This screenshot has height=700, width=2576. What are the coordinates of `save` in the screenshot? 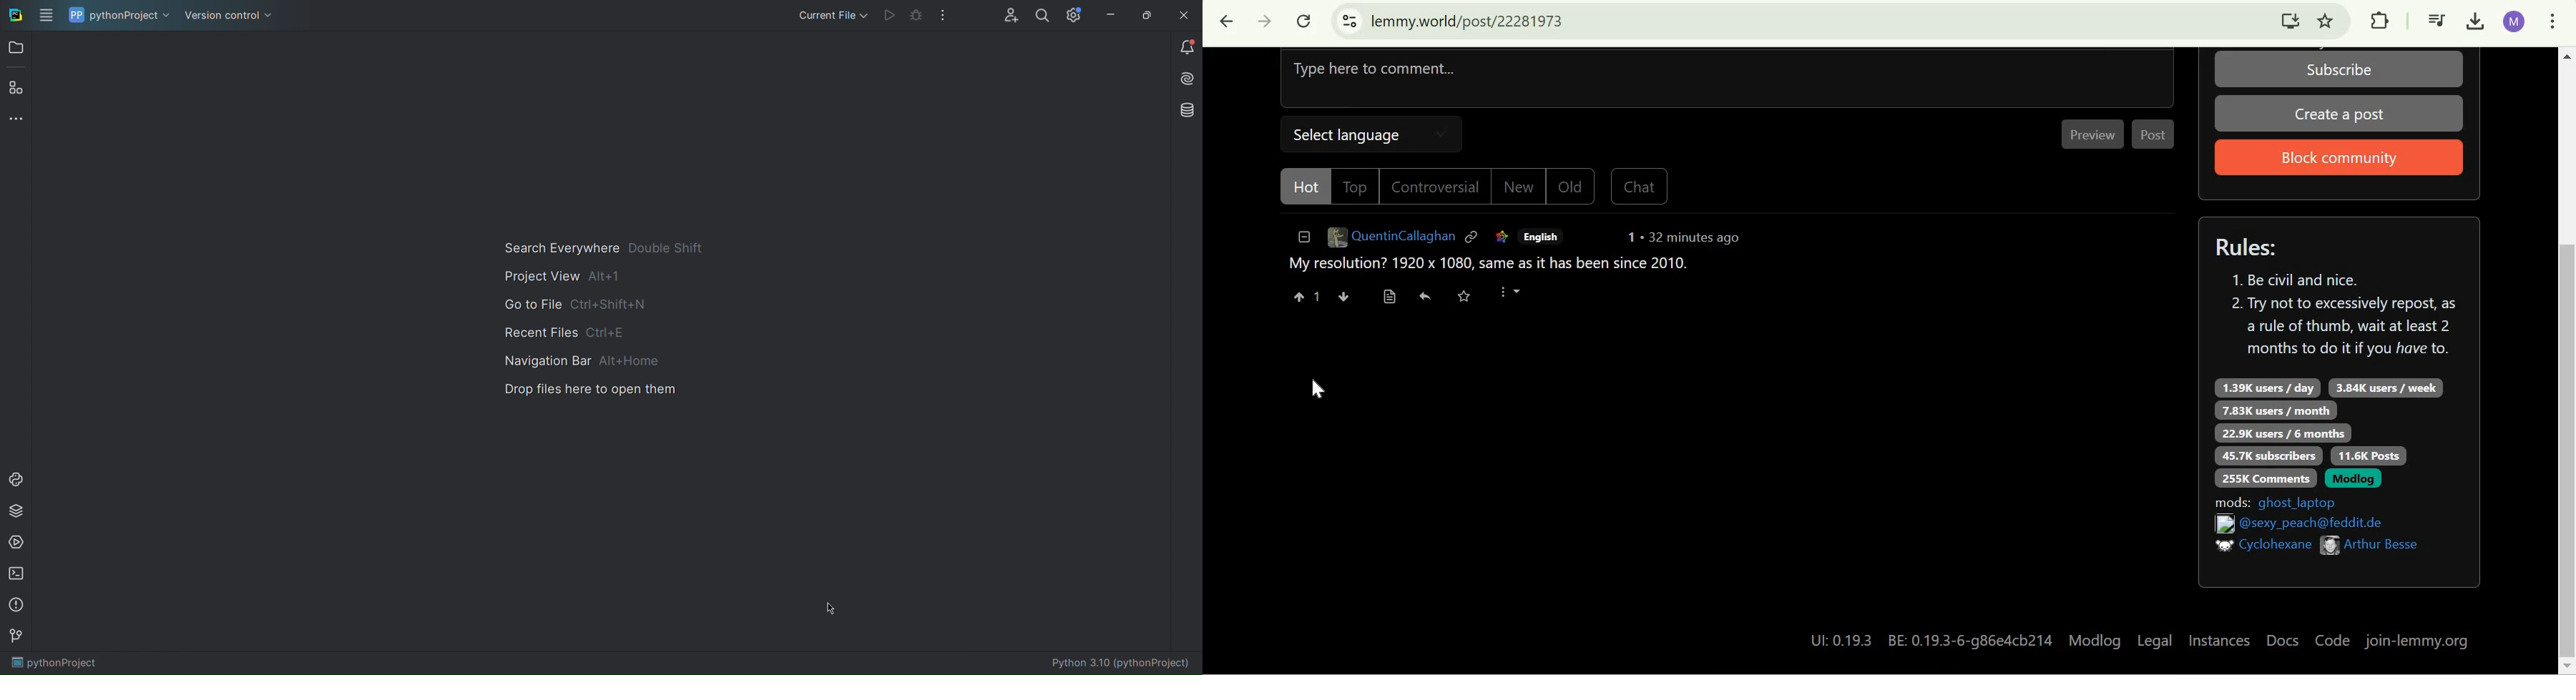 It's located at (1468, 301).